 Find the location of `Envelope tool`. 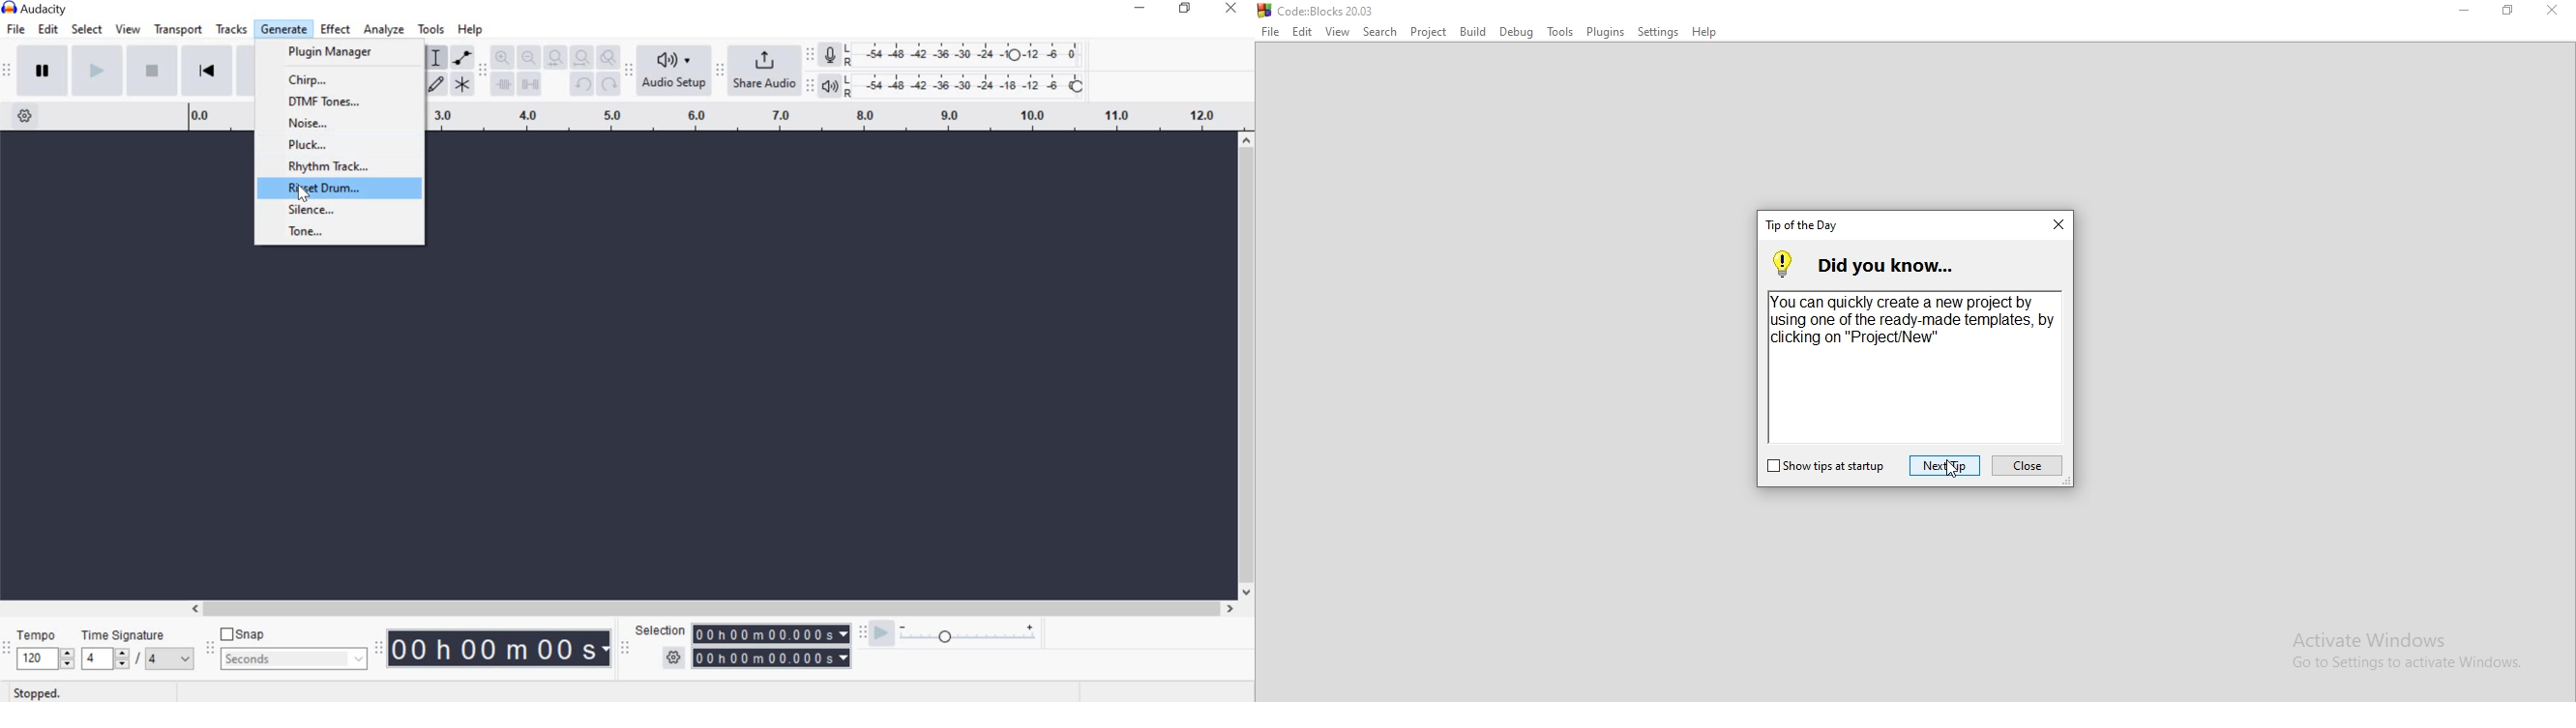

Envelope tool is located at coordinates (460, 58).